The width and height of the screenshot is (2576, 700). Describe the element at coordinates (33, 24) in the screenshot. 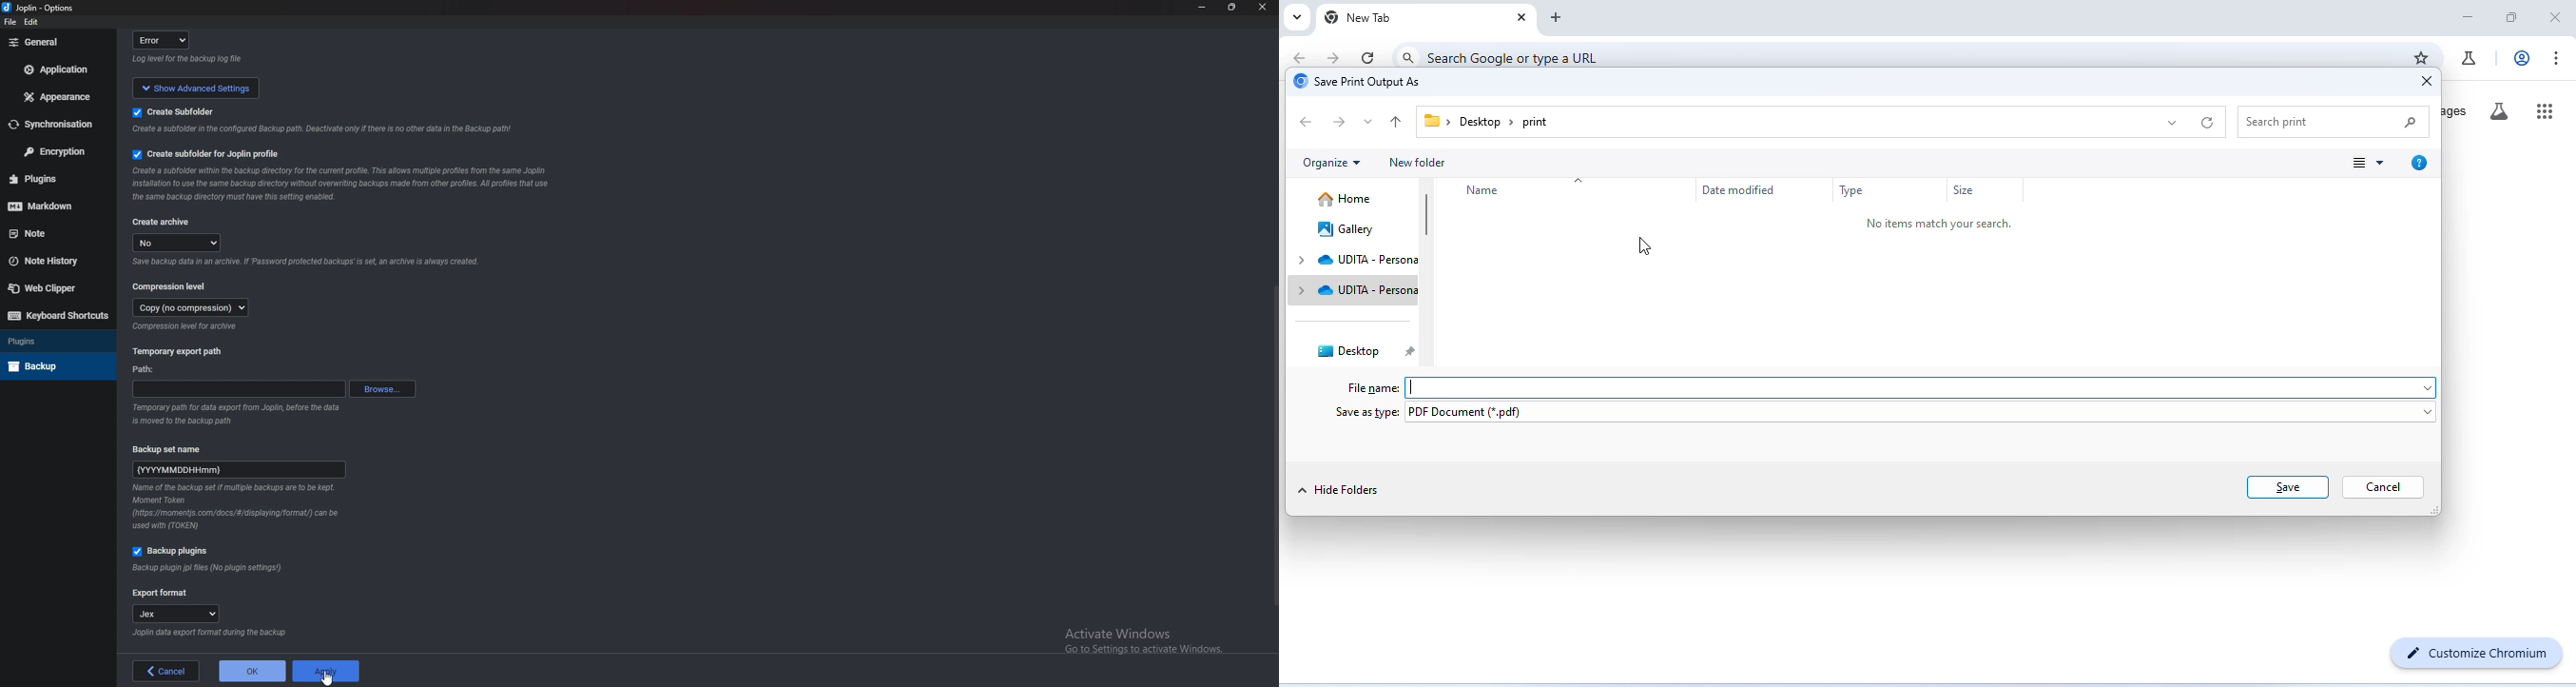

I see `edit` at that location.